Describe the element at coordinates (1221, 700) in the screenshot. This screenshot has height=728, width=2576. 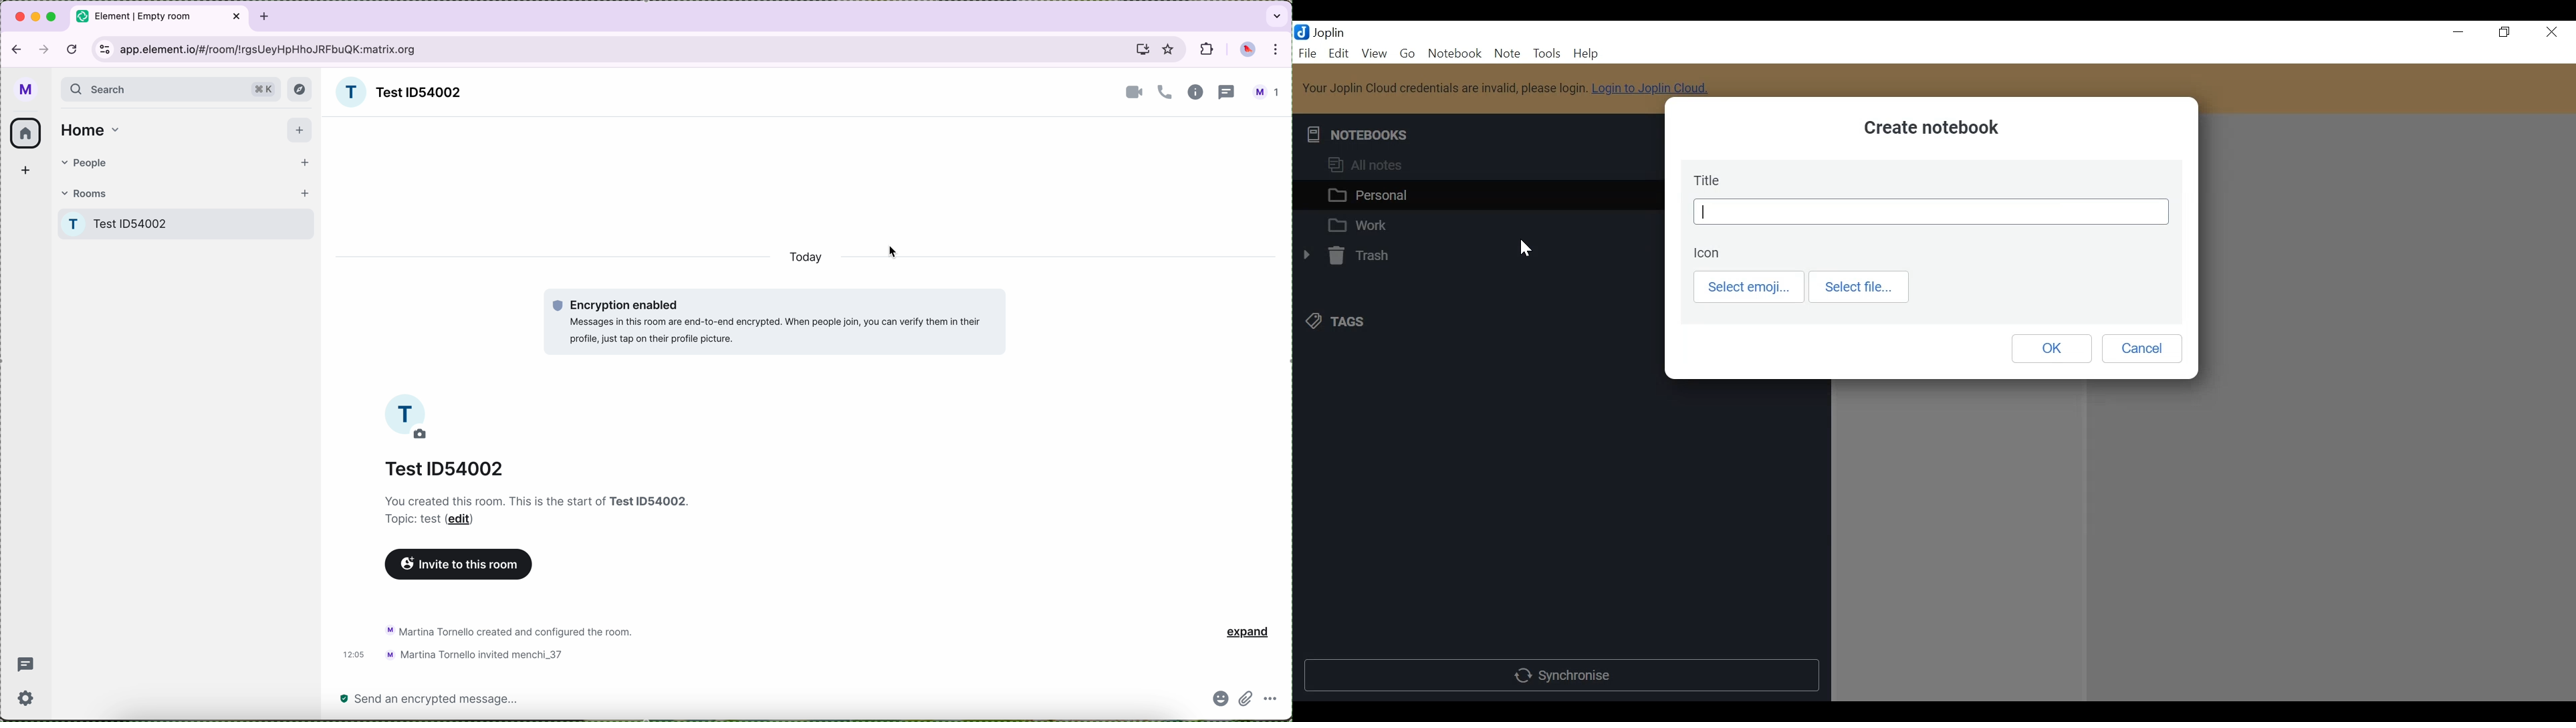
I see `emoji` at that location.